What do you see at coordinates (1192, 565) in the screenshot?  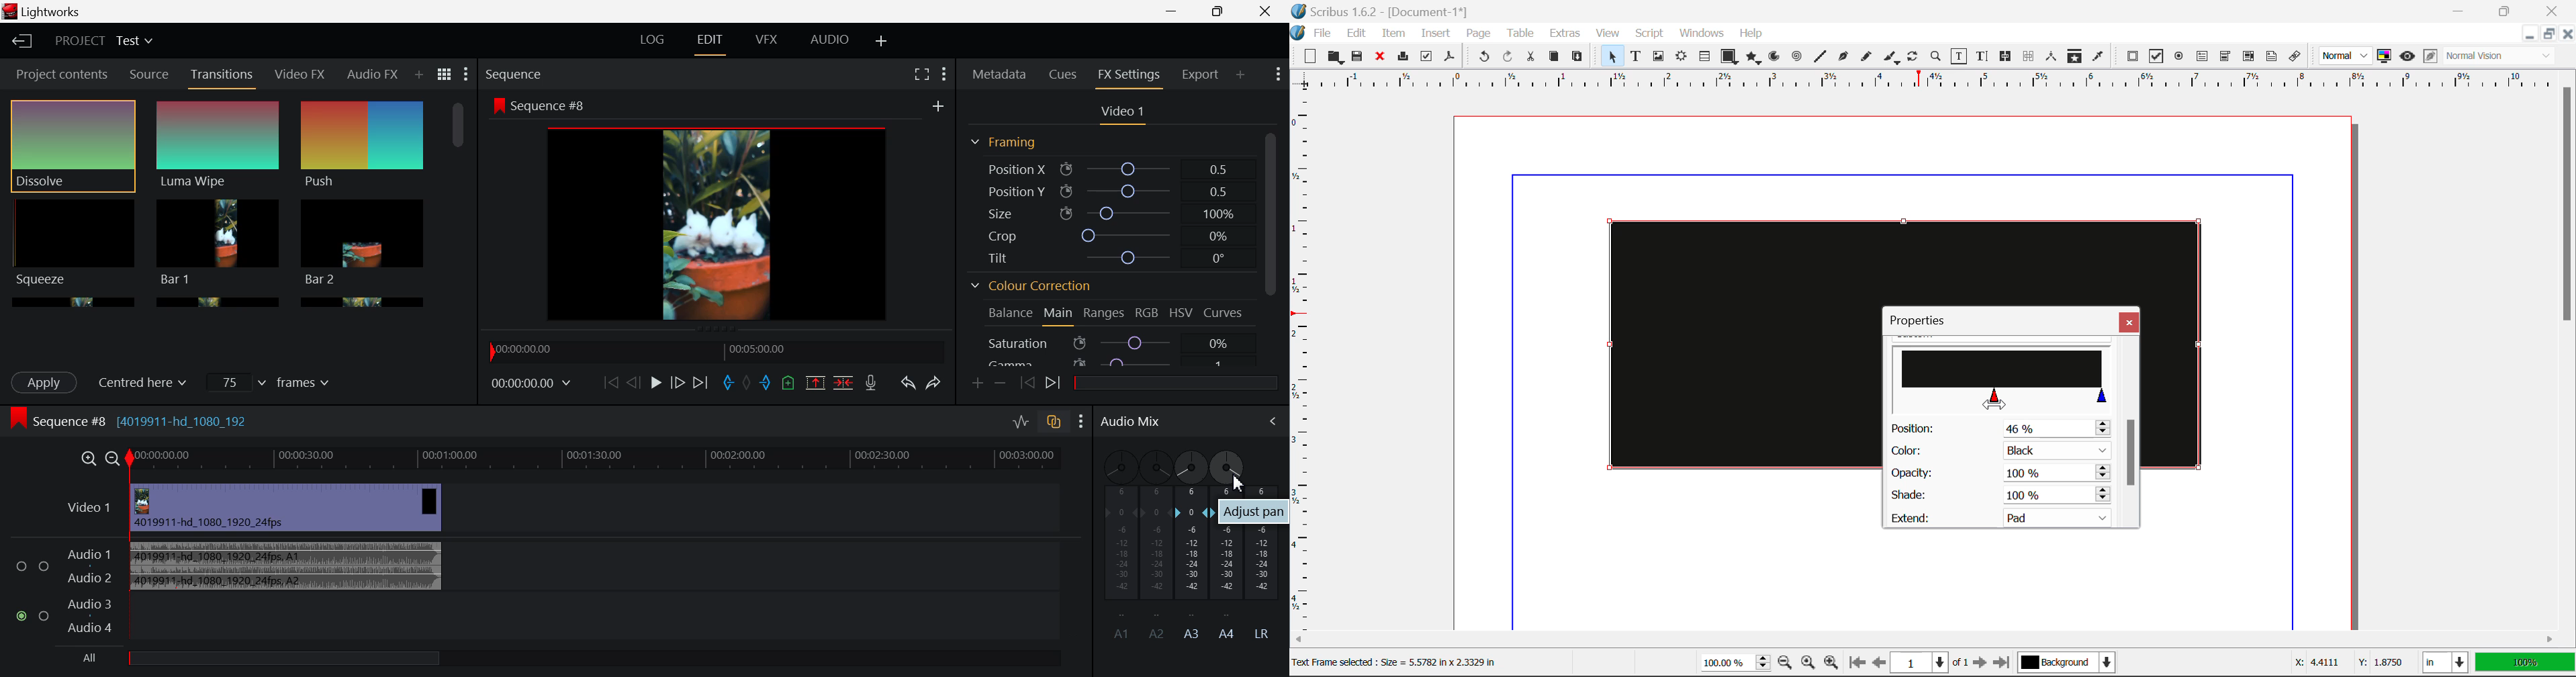 I see `A3 Channel Decibel Level` at bounding box center [1192, 565].